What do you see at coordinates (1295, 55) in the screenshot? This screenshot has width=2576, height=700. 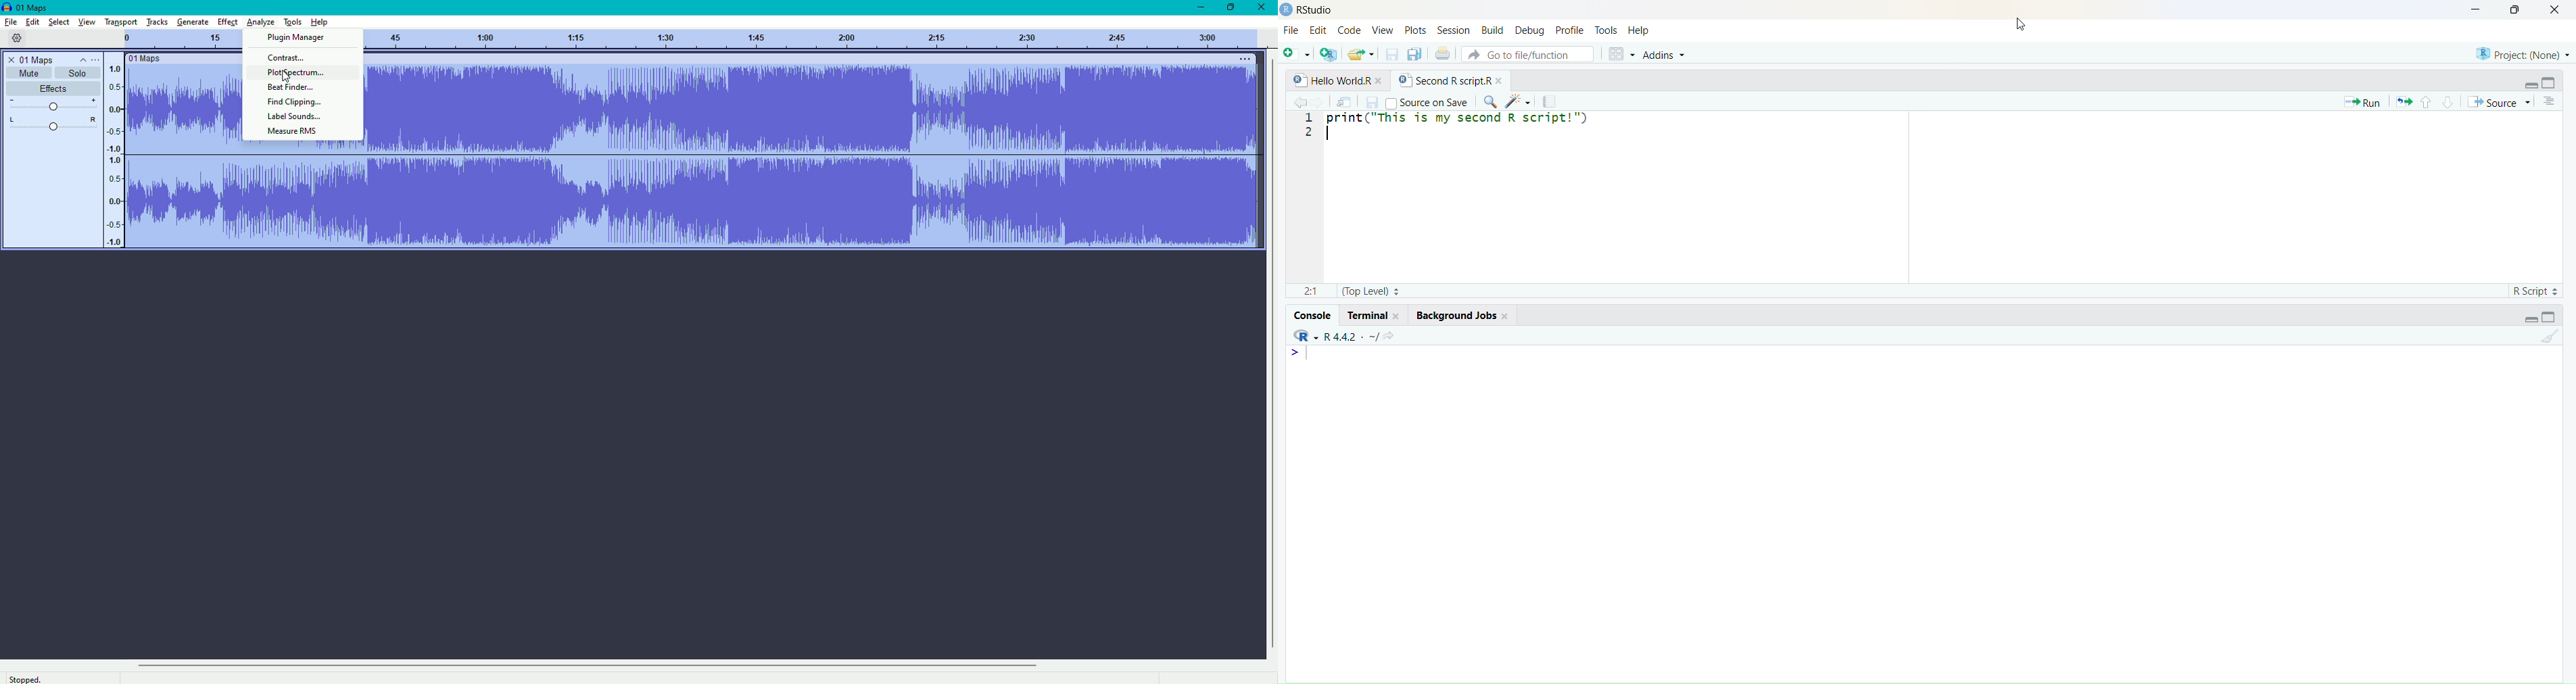 I see `New File` at bounding box center [1295, 55].